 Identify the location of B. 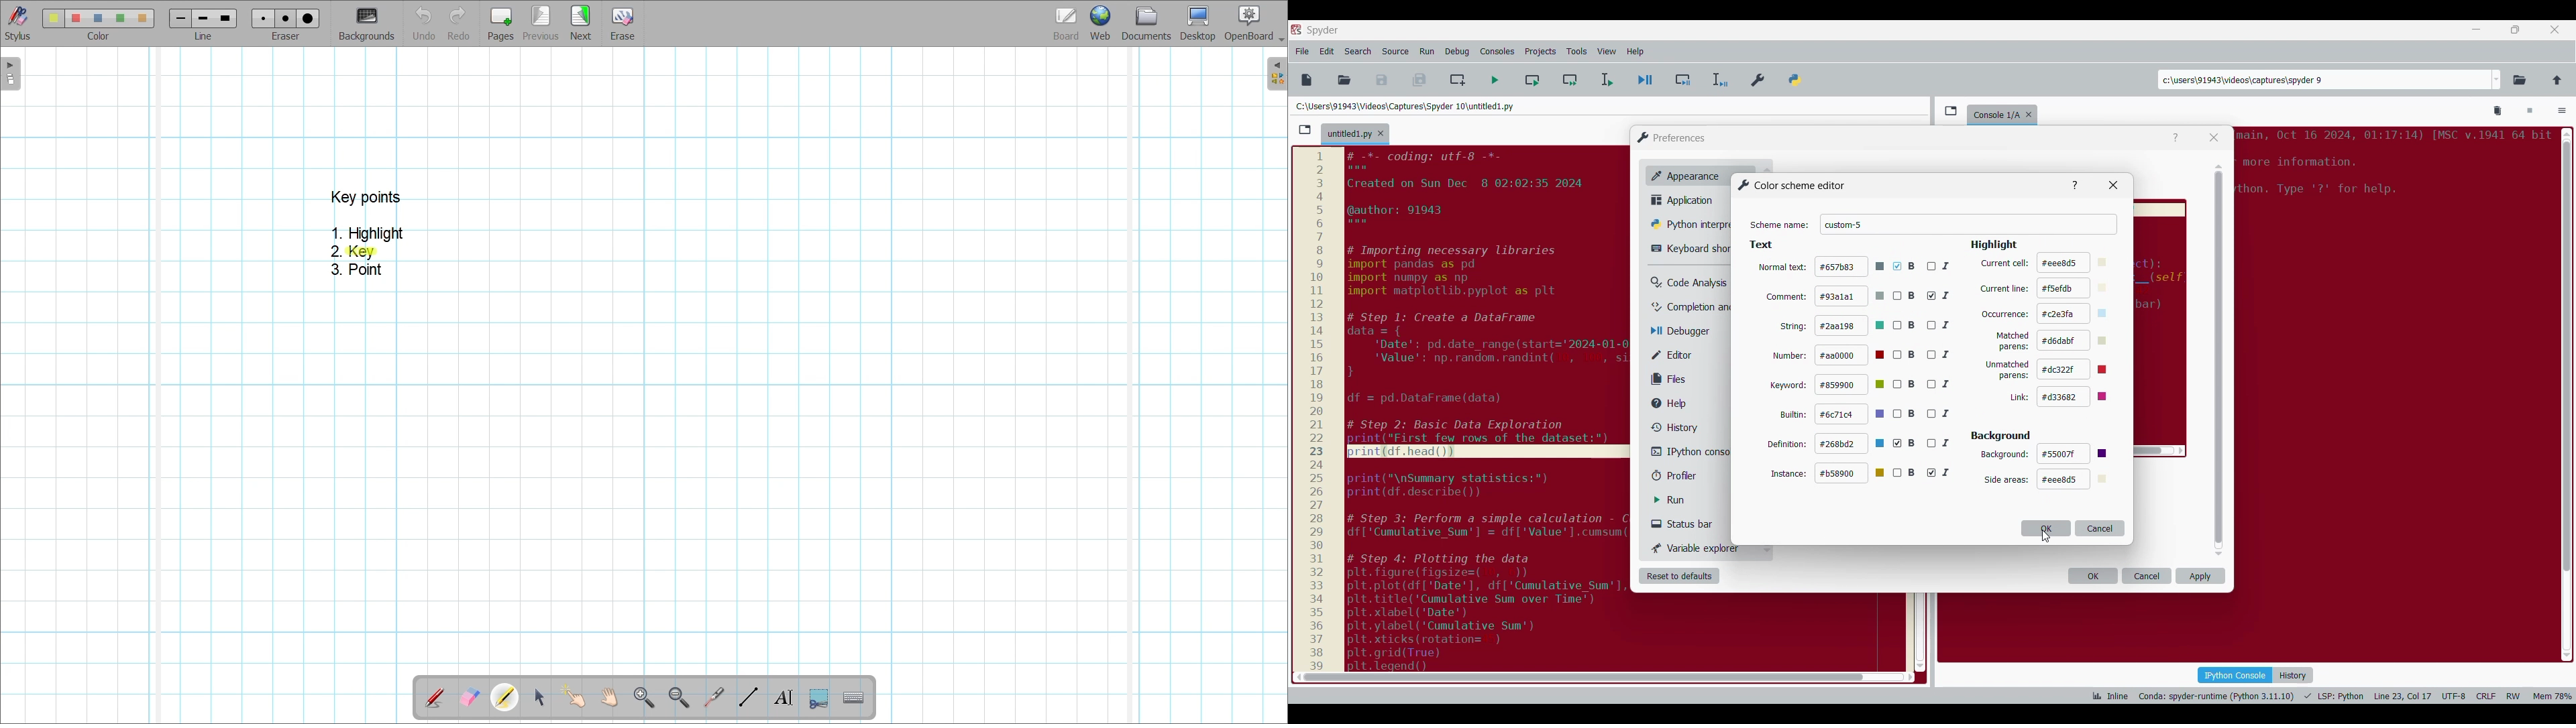
(1904, 325).